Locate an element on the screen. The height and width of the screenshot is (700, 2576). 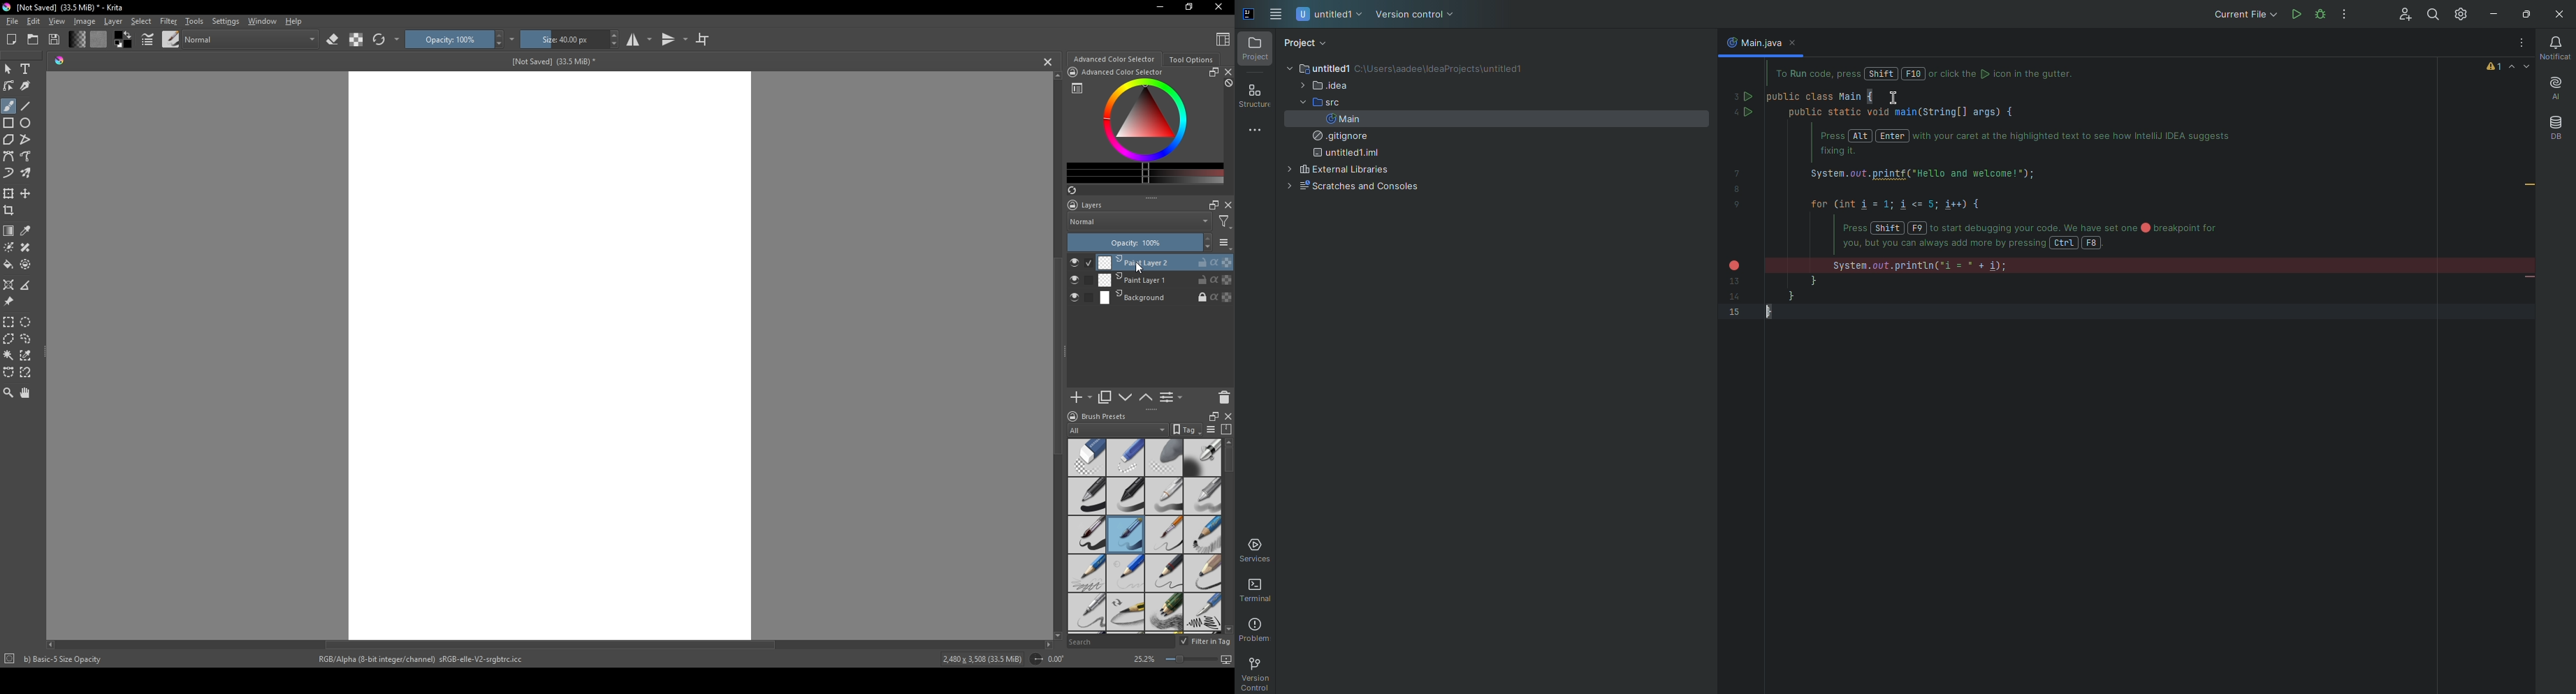
erase is located at coordinates (333, 40).